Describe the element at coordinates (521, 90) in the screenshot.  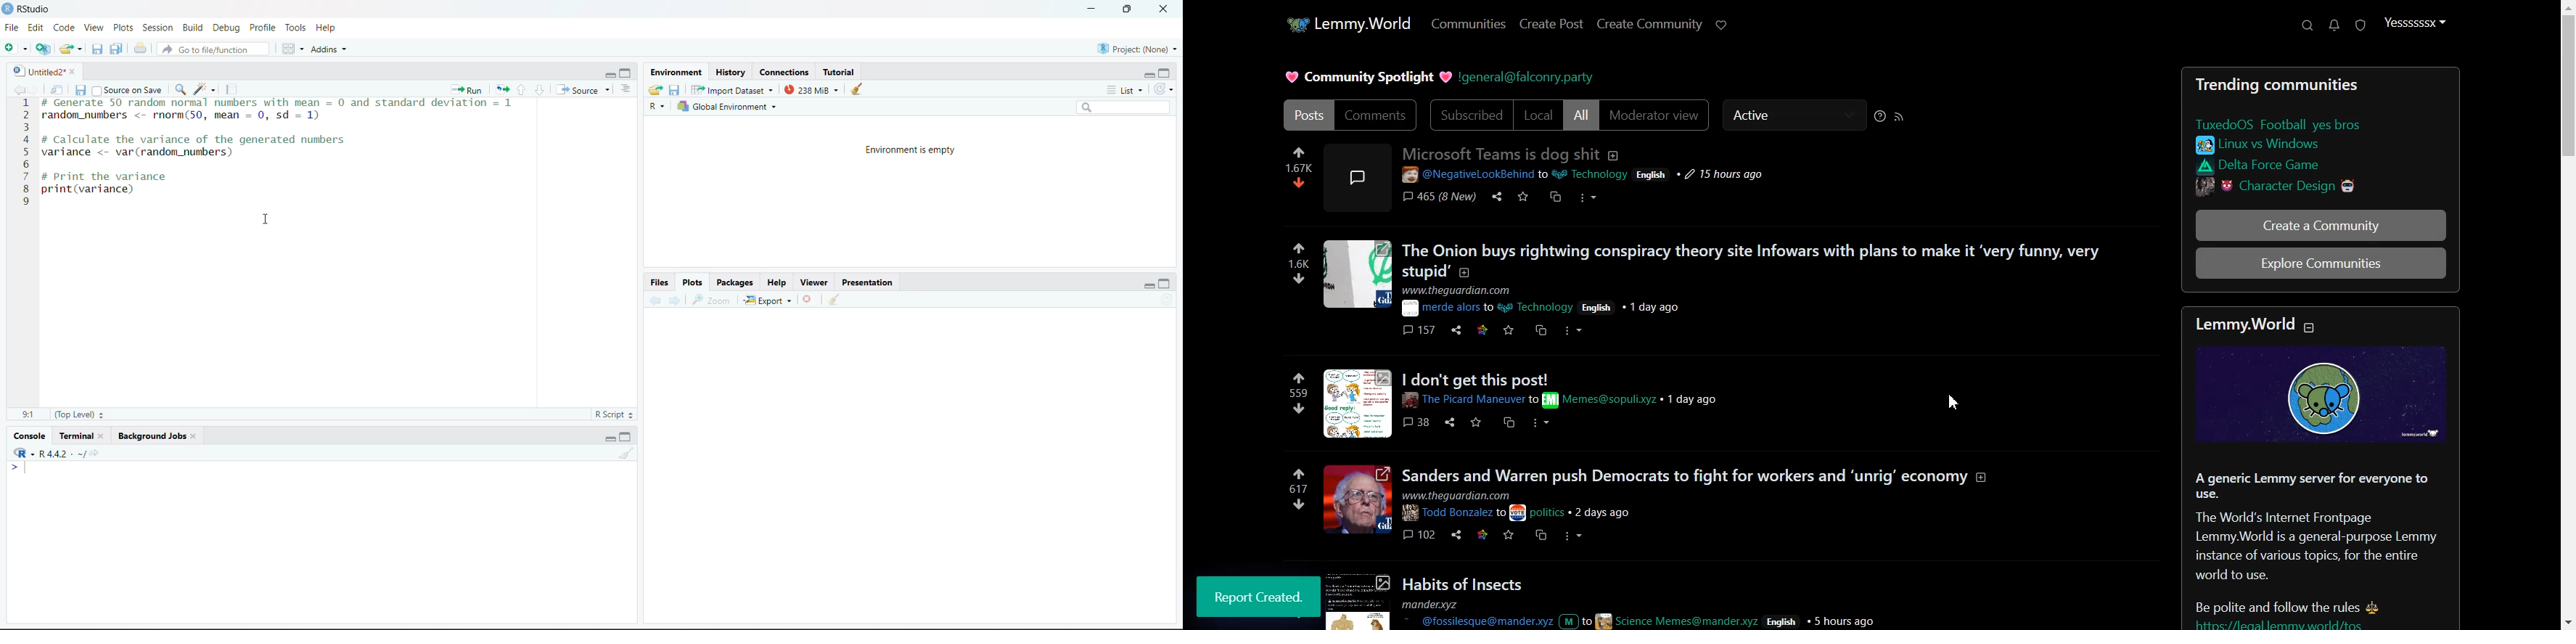
I see `up` at that location.